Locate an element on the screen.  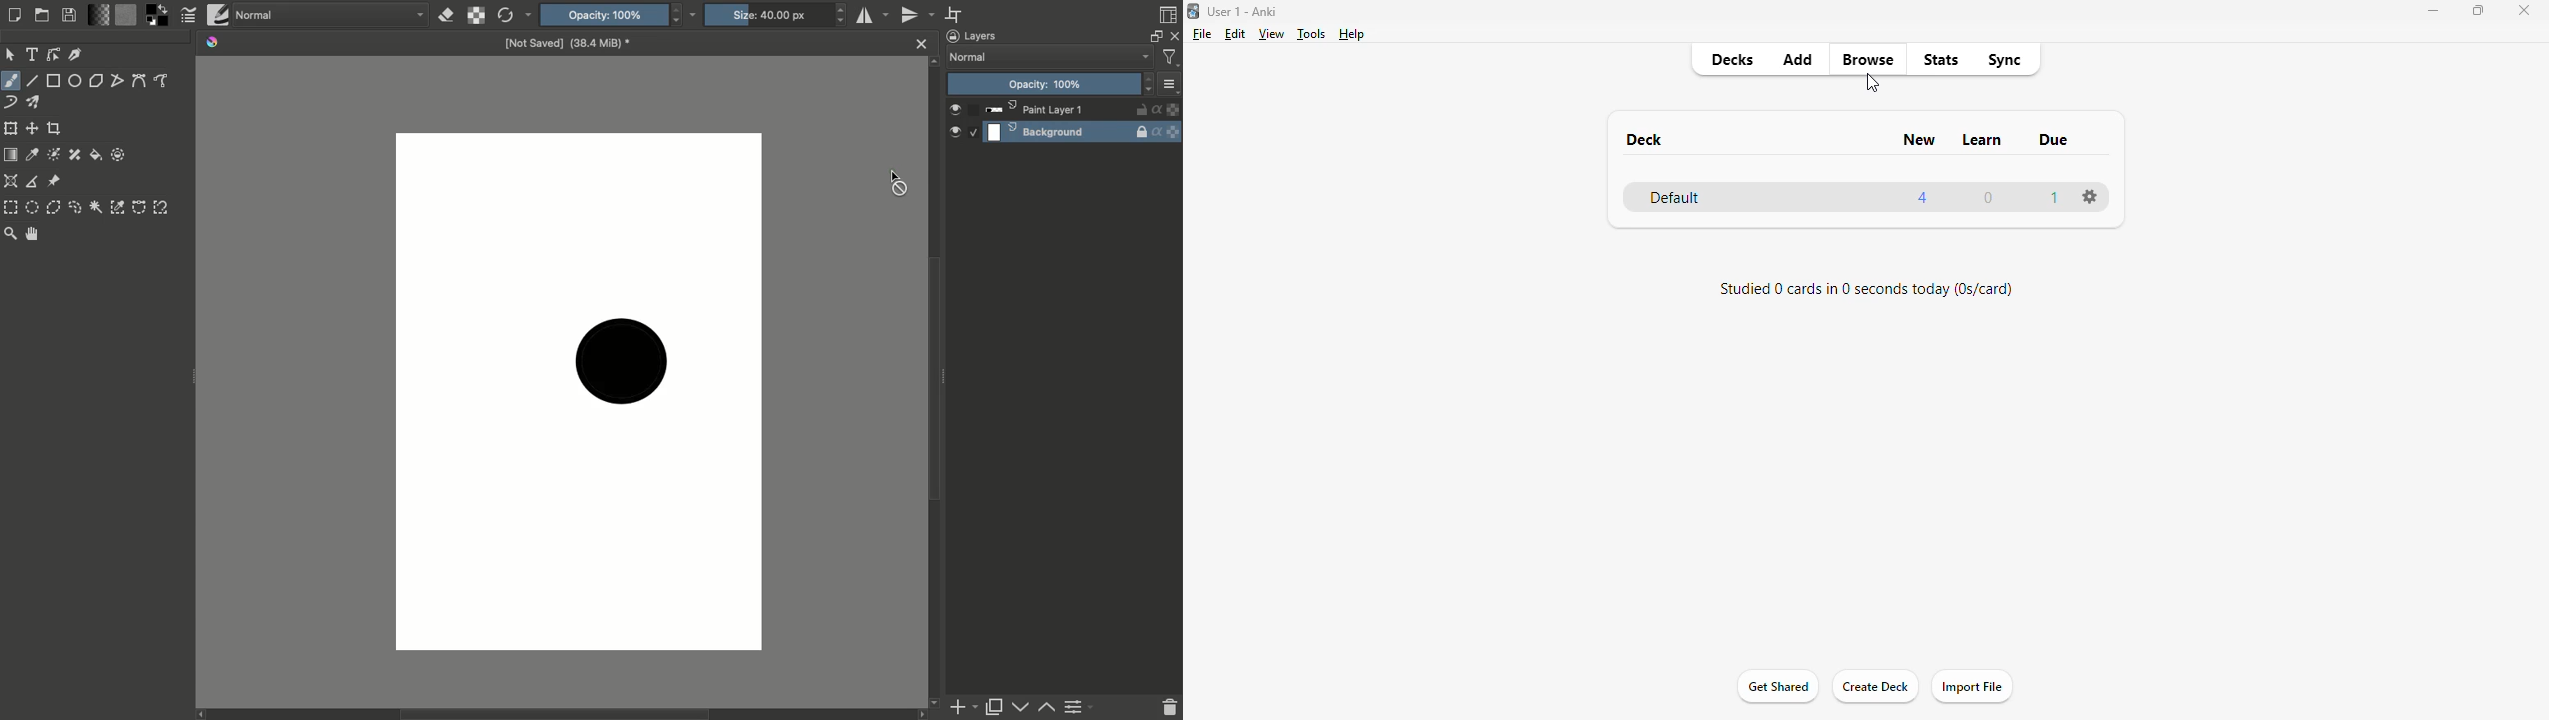
Name is located at coordinates (574, 46).